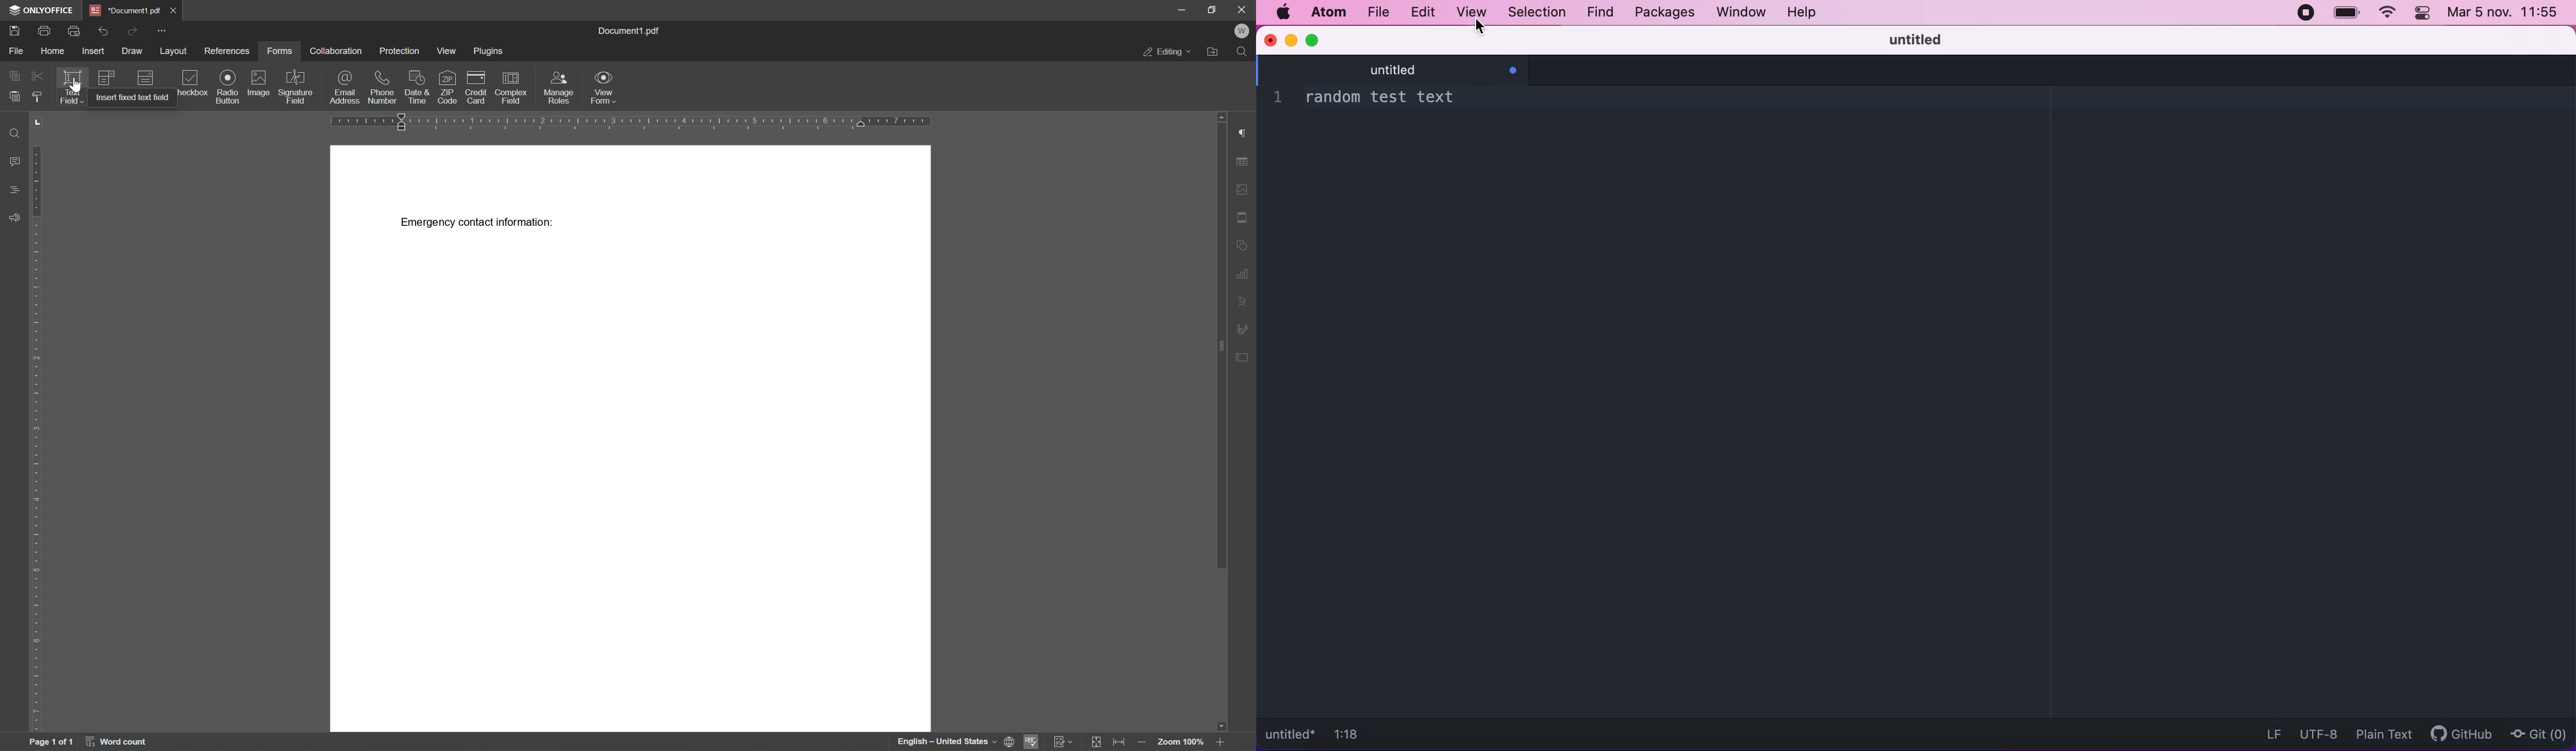 The width and height of the screenshot is (2576, 756). Describe the element at coordinates (16, 51) in the screenshot. I see `file` at that location.